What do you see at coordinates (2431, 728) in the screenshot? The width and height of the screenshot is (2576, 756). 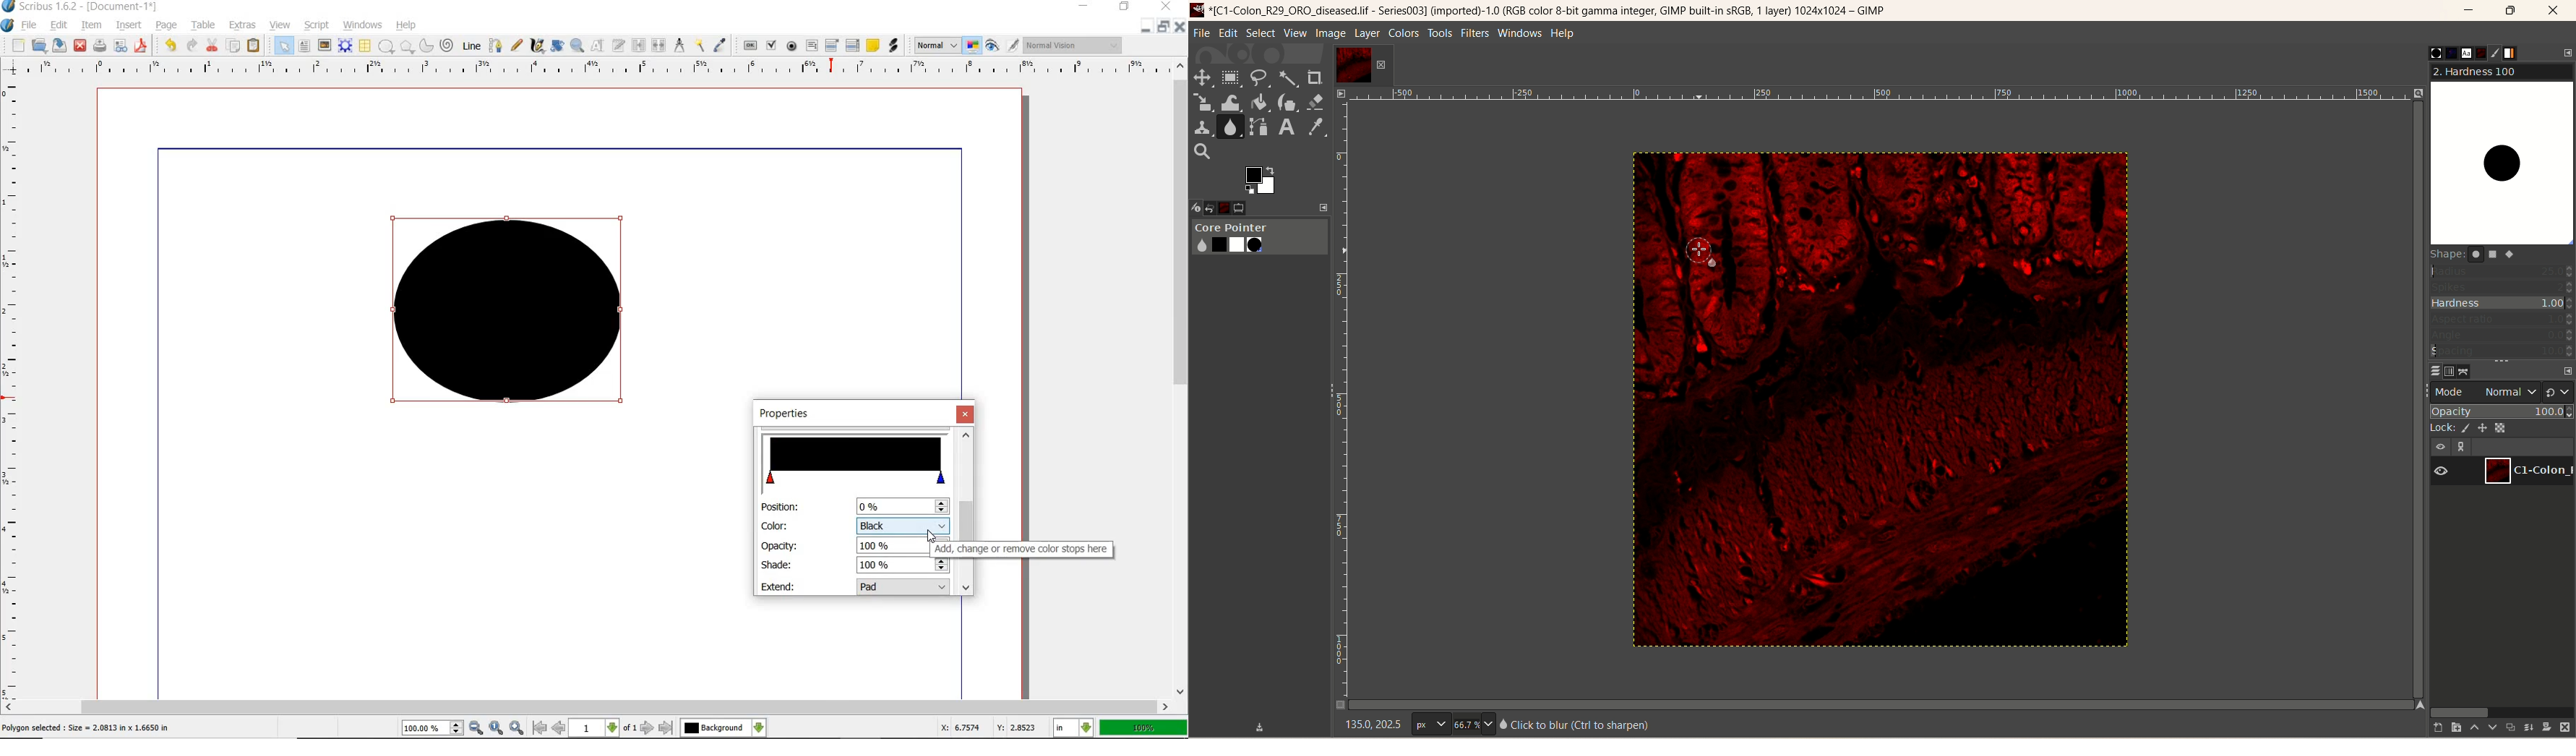 I see `create a new layer with last used values` at bounding box center [2431, 728].